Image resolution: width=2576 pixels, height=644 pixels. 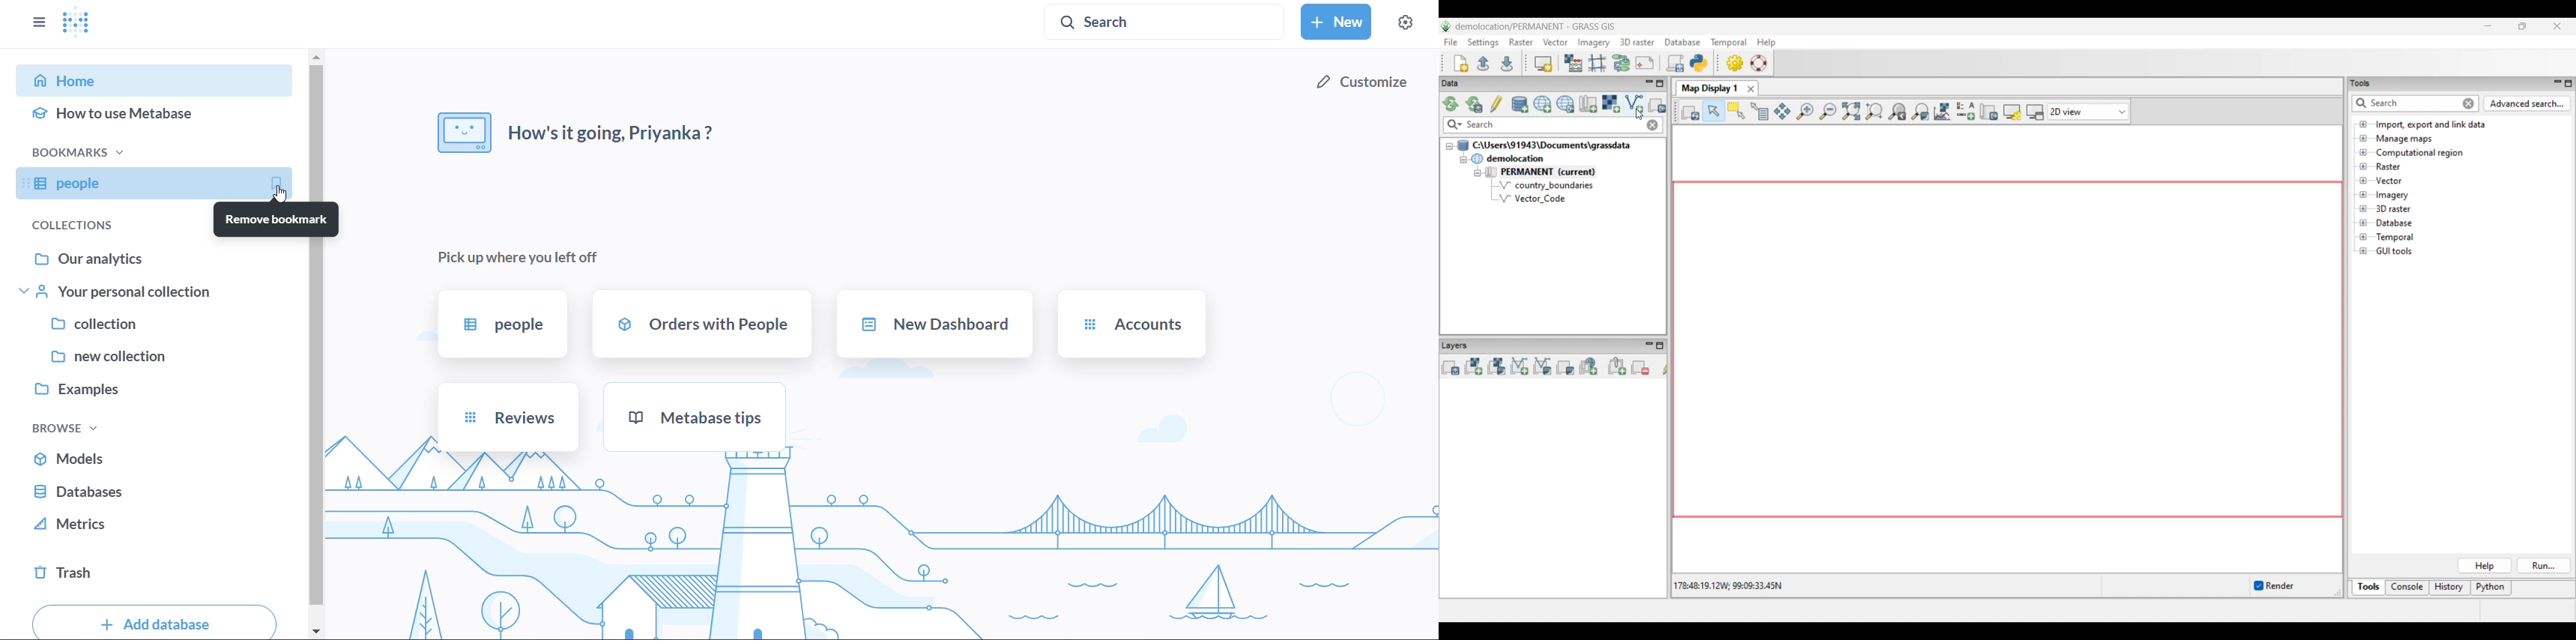 What do you see at coordinates (520, 255) in the screenshot?
I see `pick up where you left off` at bounding box center [520, 255].